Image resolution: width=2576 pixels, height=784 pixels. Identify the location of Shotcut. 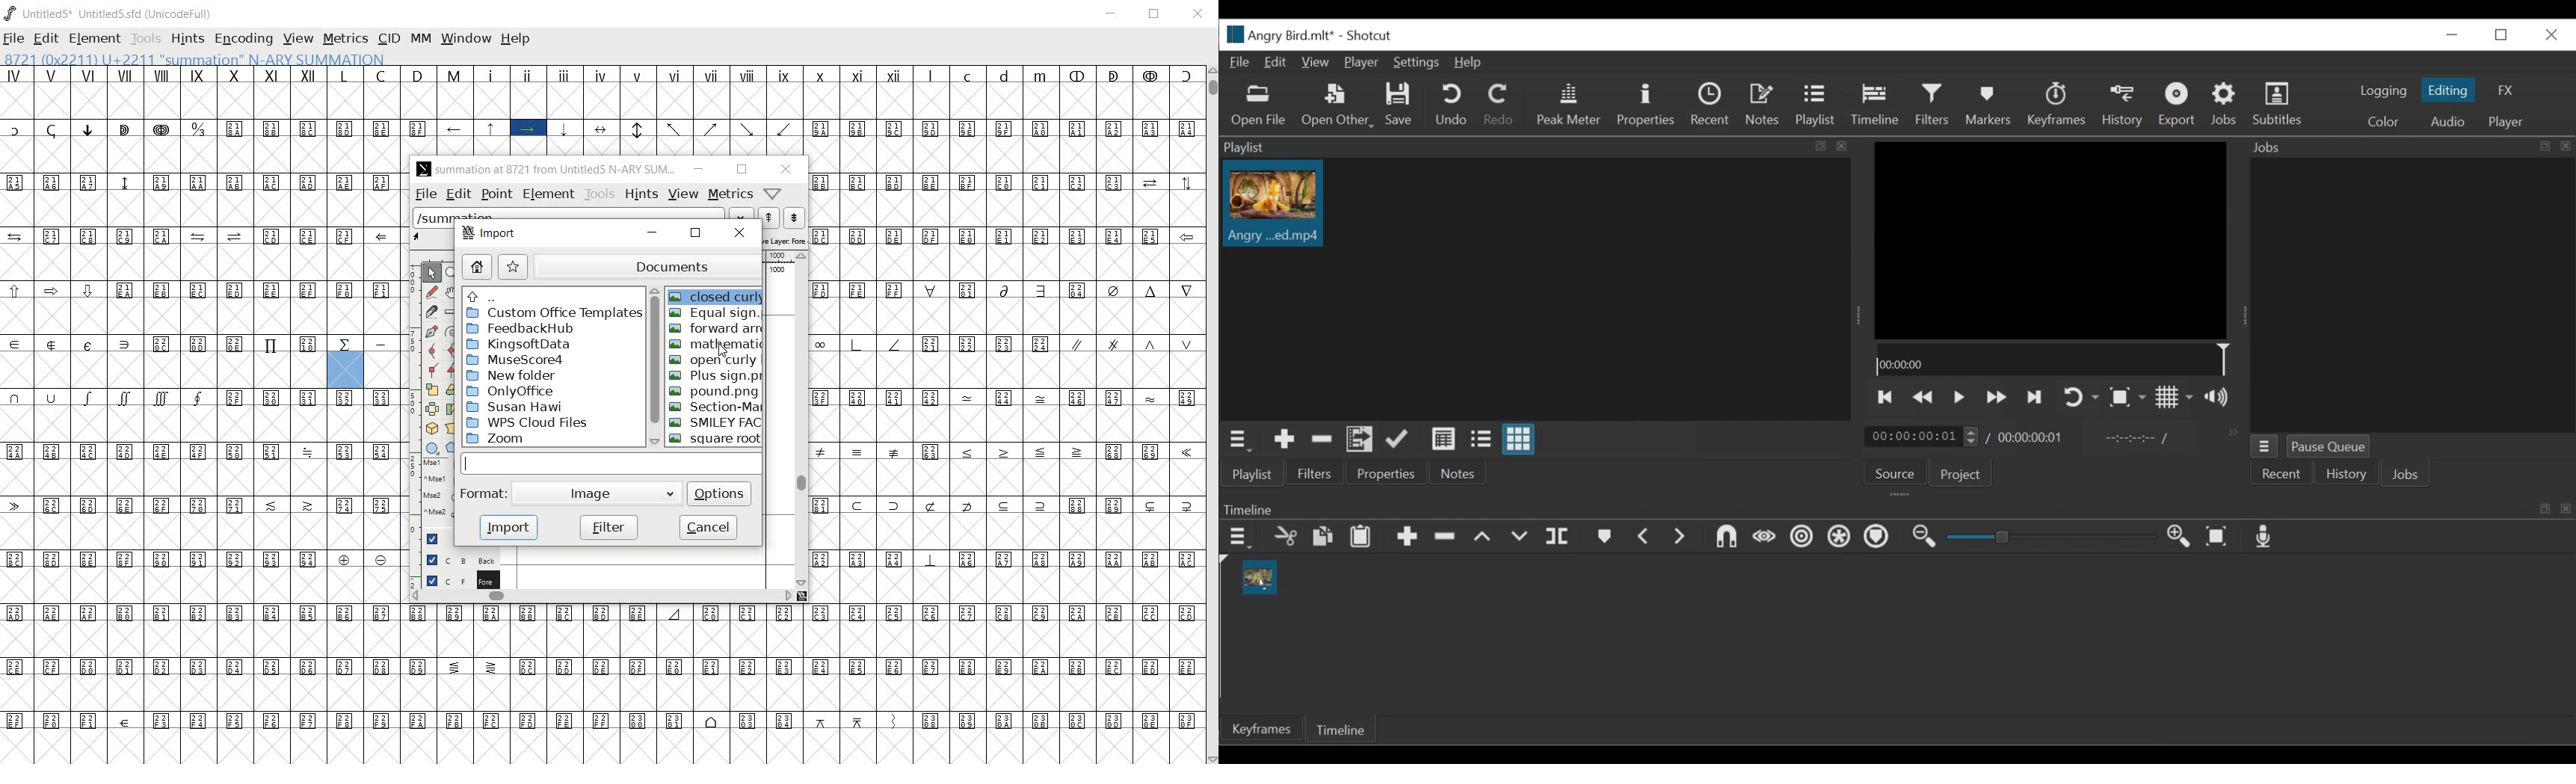
(1370, 36).